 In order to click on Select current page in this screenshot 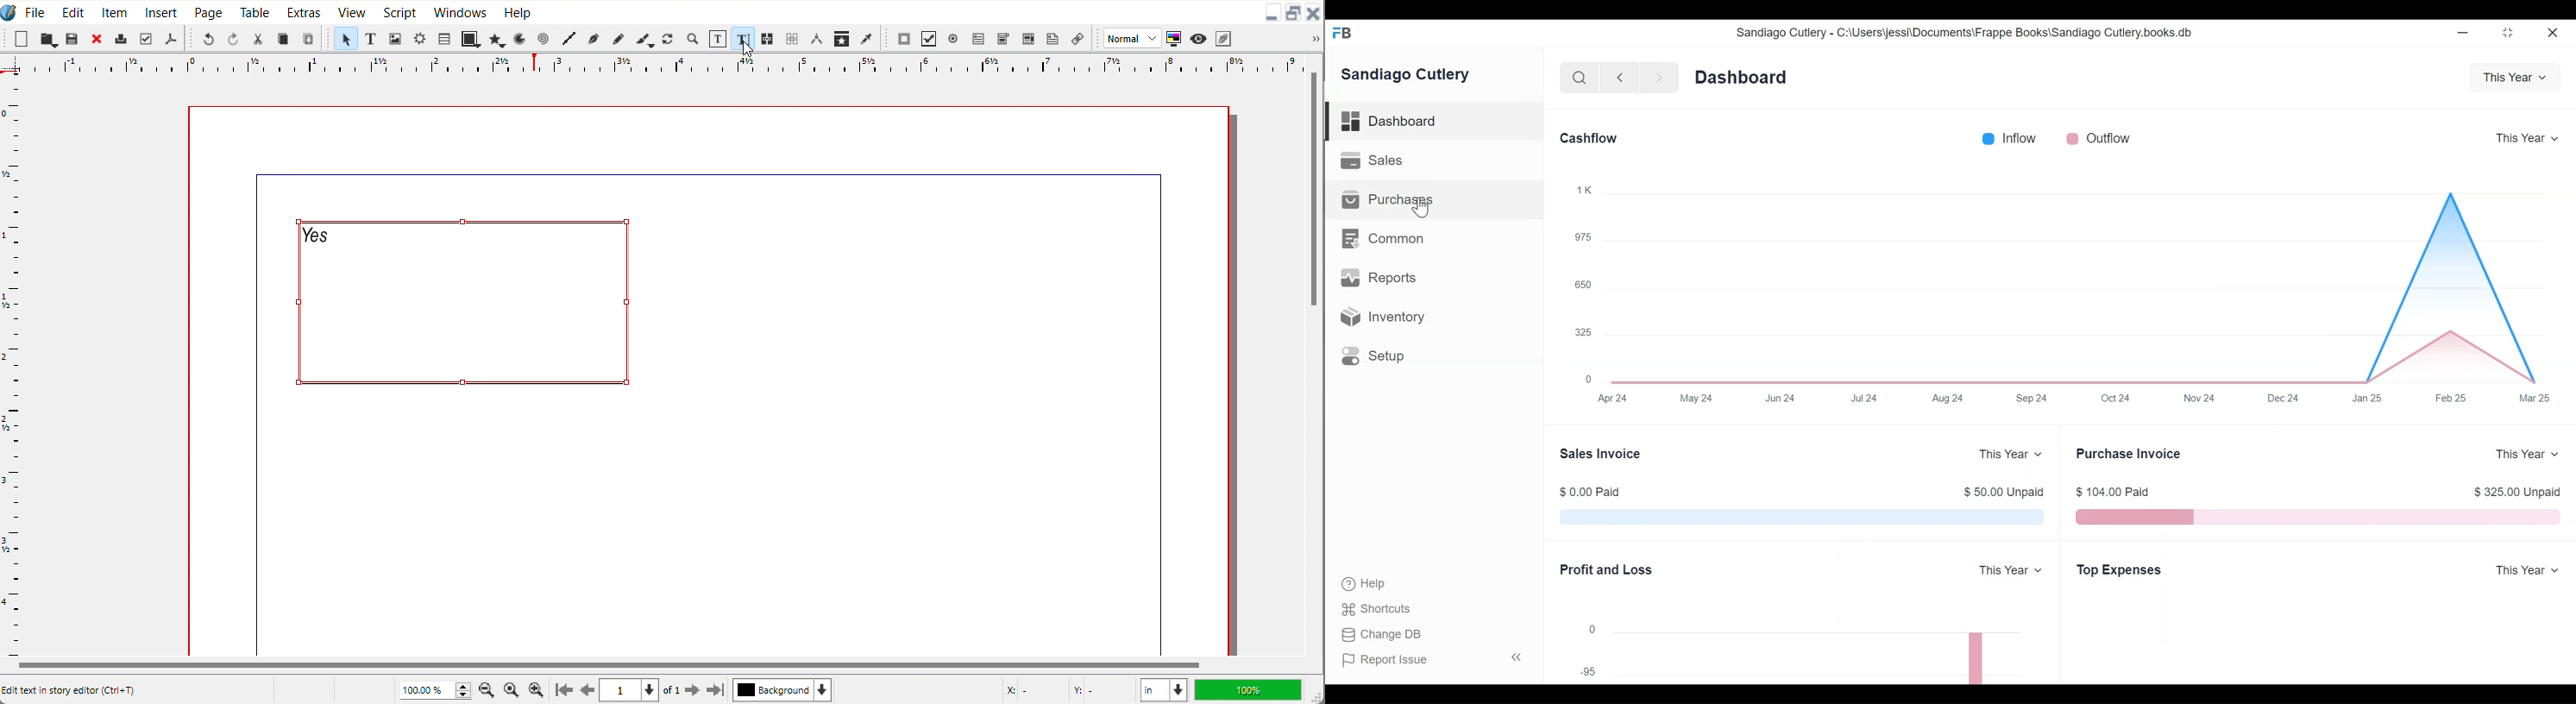, I will do `click(629, 690)`.